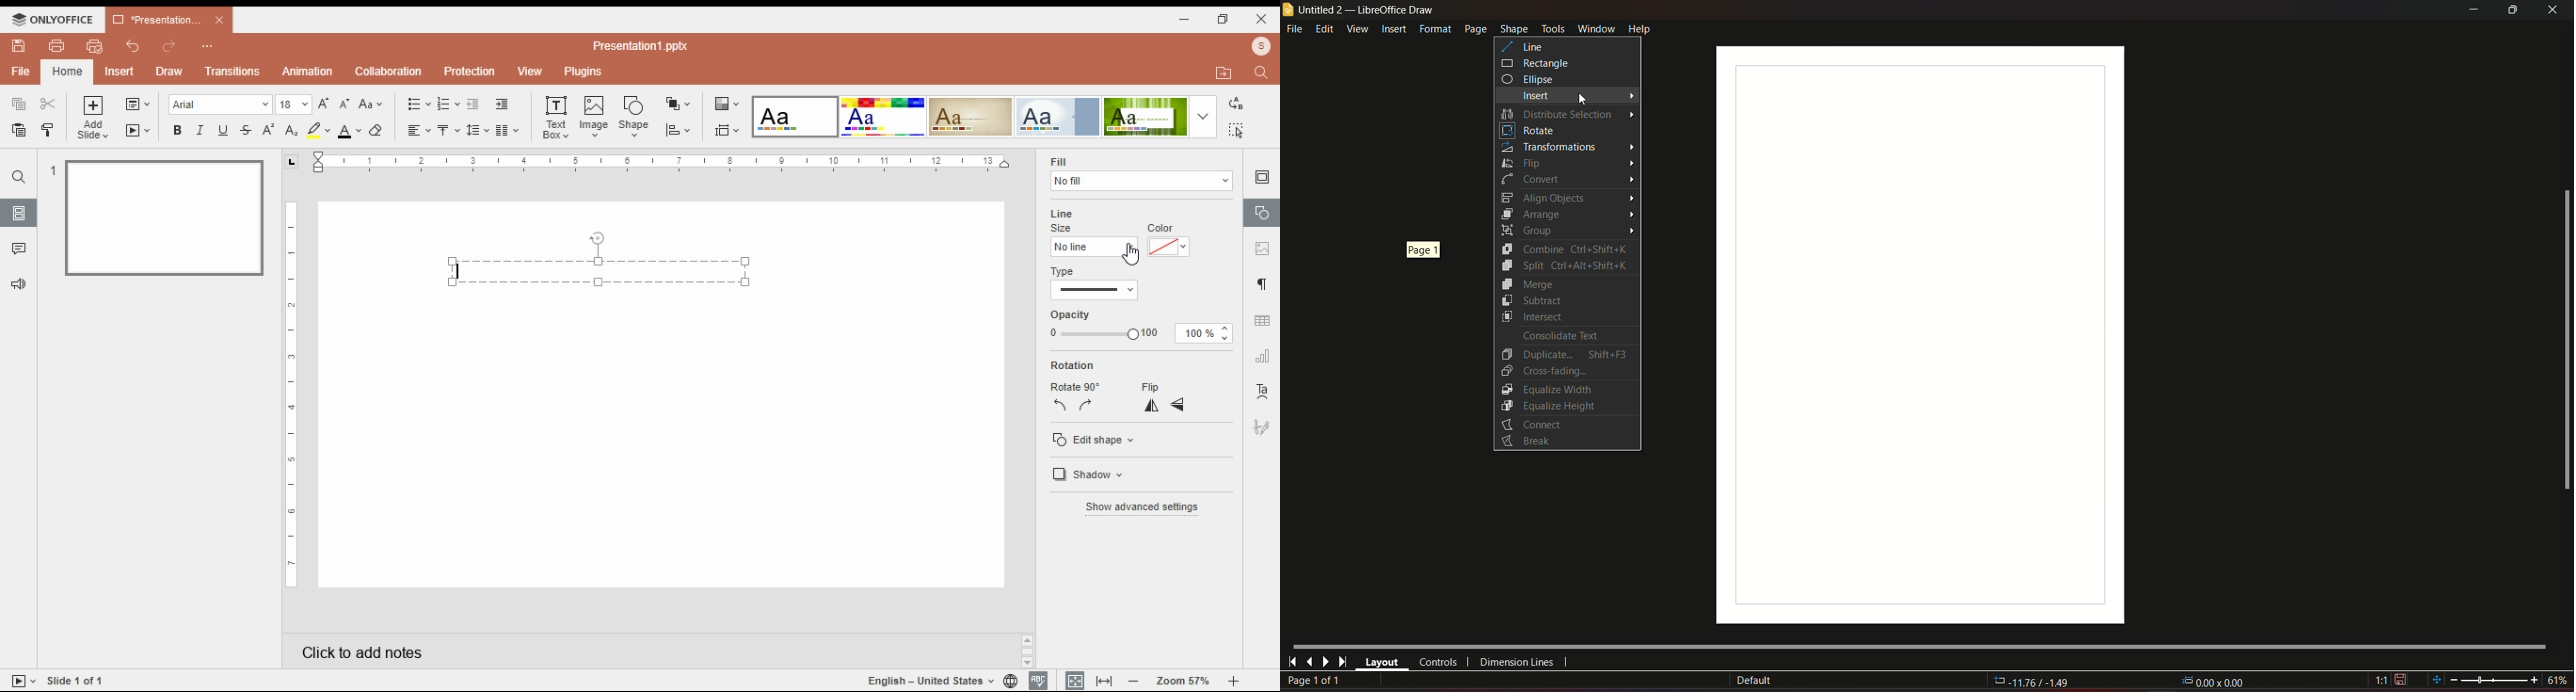 Image resolution: width=2576 pixels, height=700 pixels. What do you see at coordinates (233, 73) in the screenshot?
I see `transitions` at bounding box center [233, 73].